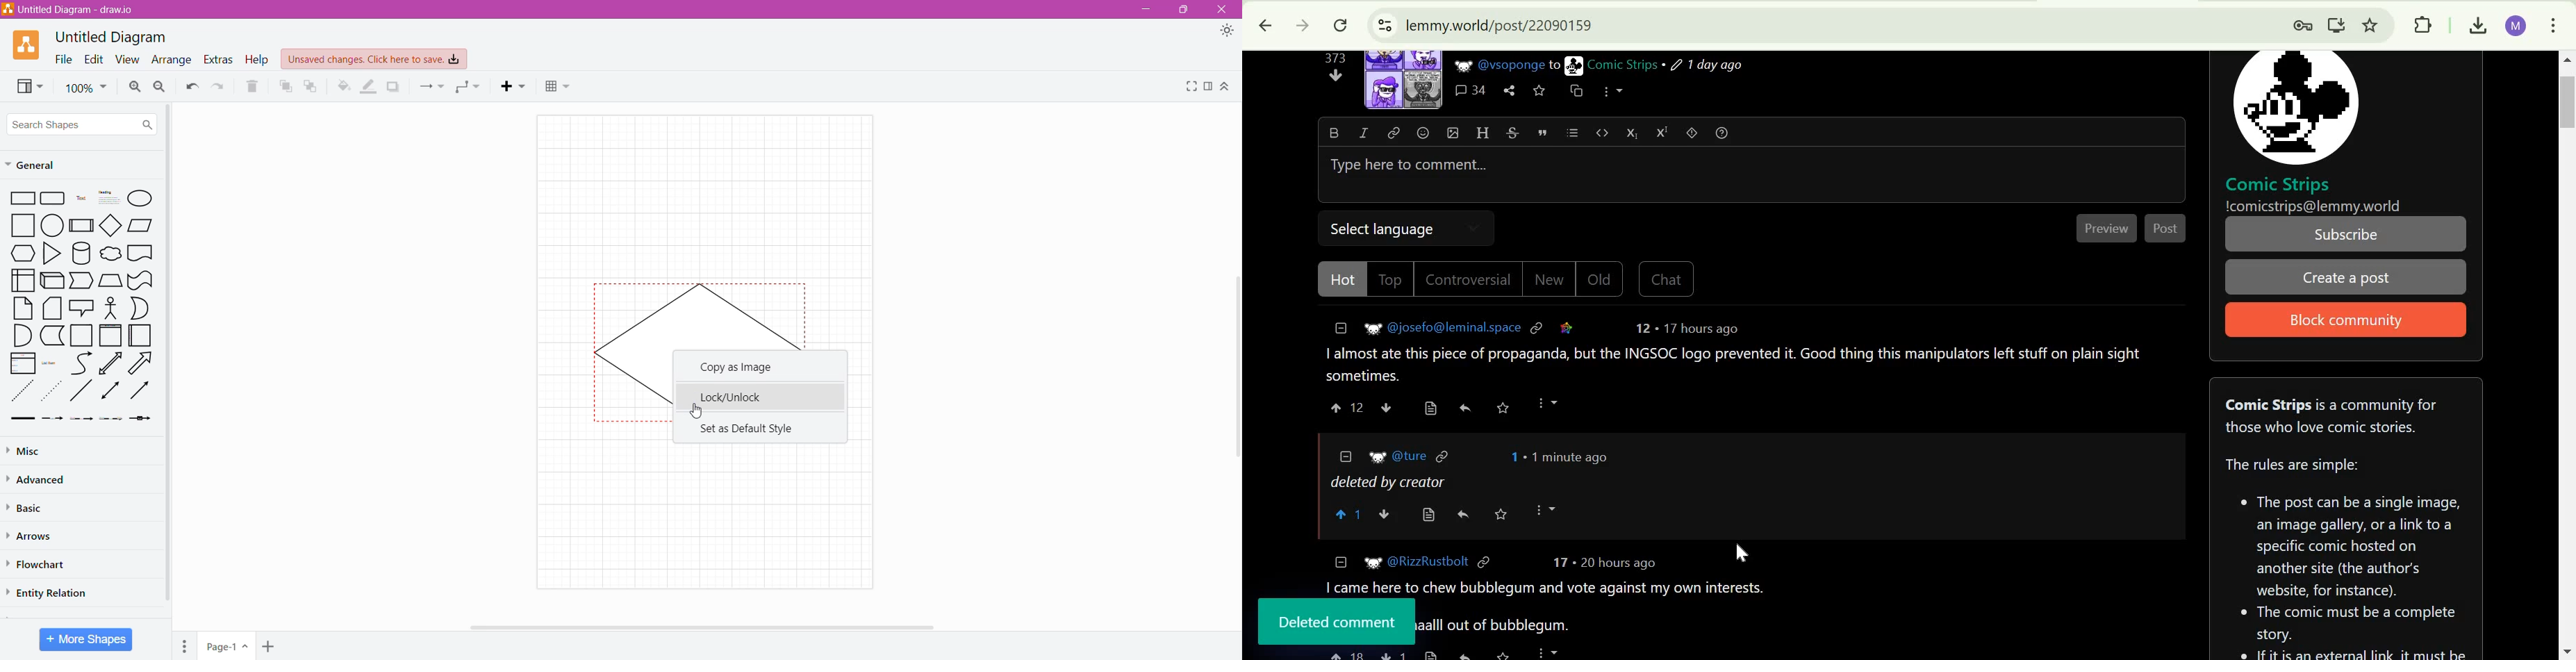  I want to click on Process, so click(82, 225).